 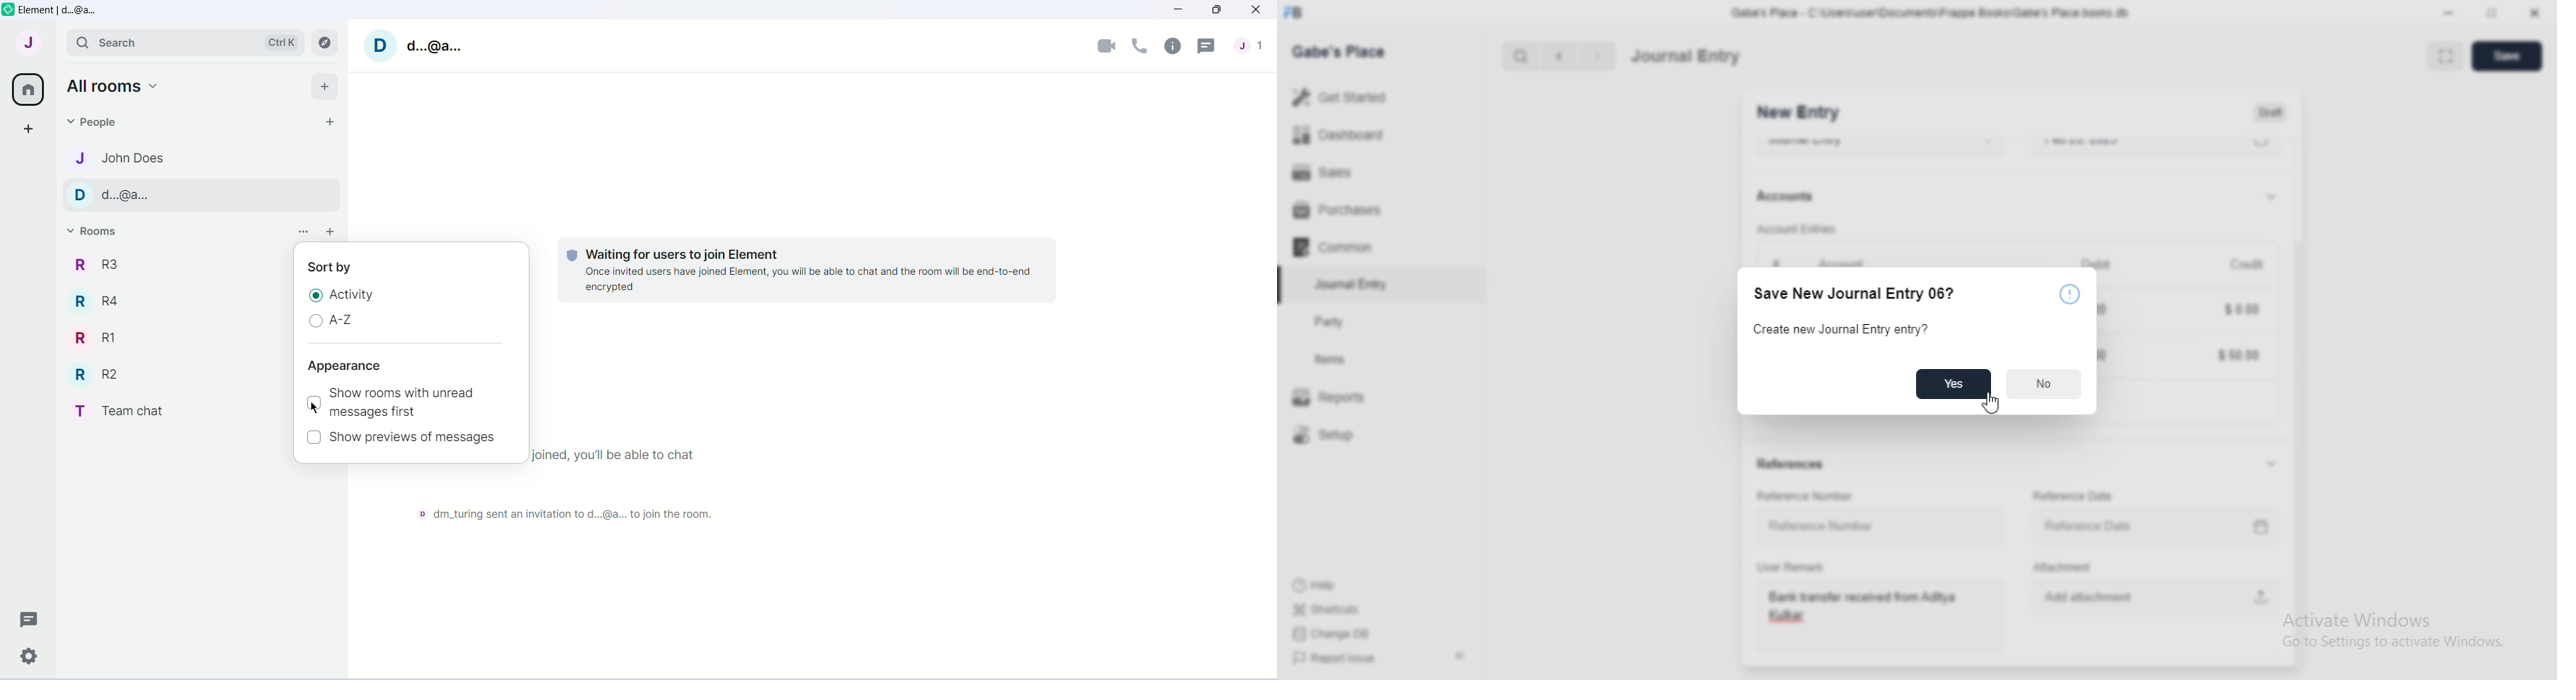 I want to click on Explore rooms, so click(x=326, y=43).